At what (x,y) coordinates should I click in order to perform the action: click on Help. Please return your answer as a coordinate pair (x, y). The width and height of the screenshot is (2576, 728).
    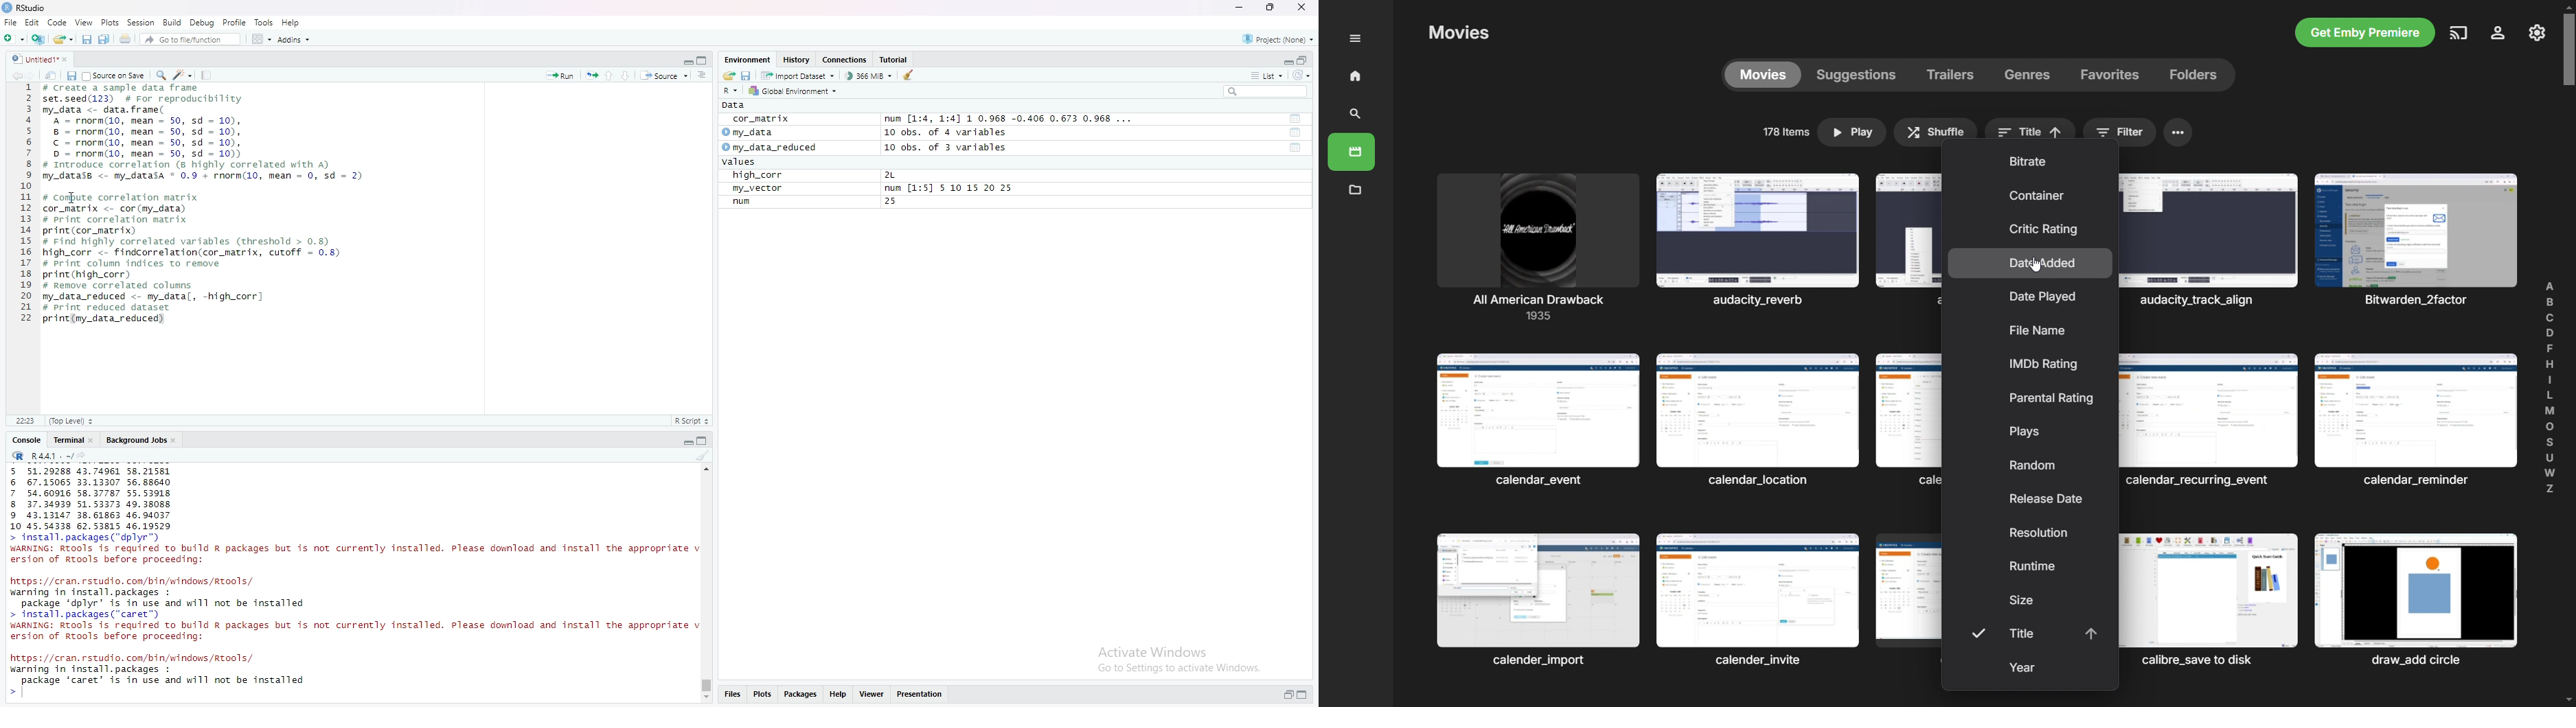
    Looking at the image, I should click on (292, 23).